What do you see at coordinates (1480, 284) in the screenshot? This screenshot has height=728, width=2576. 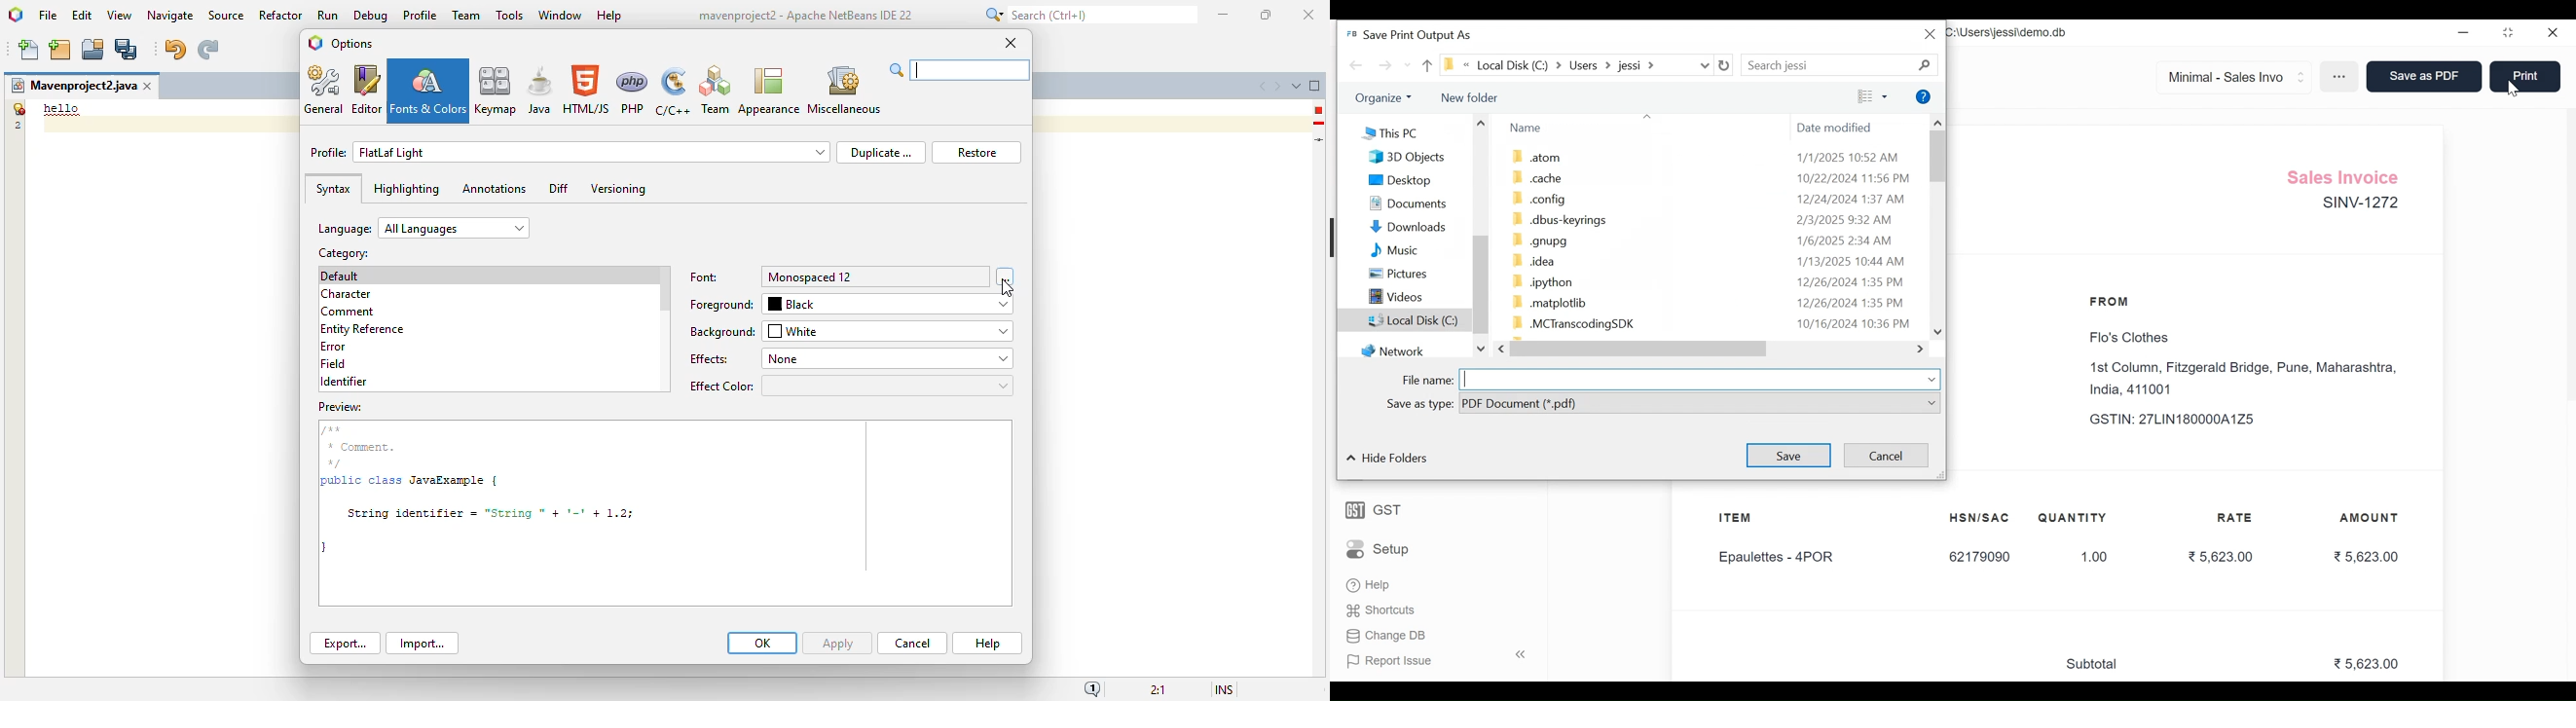 I see `Vertical Scroll bar` at bounding box center [1480, 284].